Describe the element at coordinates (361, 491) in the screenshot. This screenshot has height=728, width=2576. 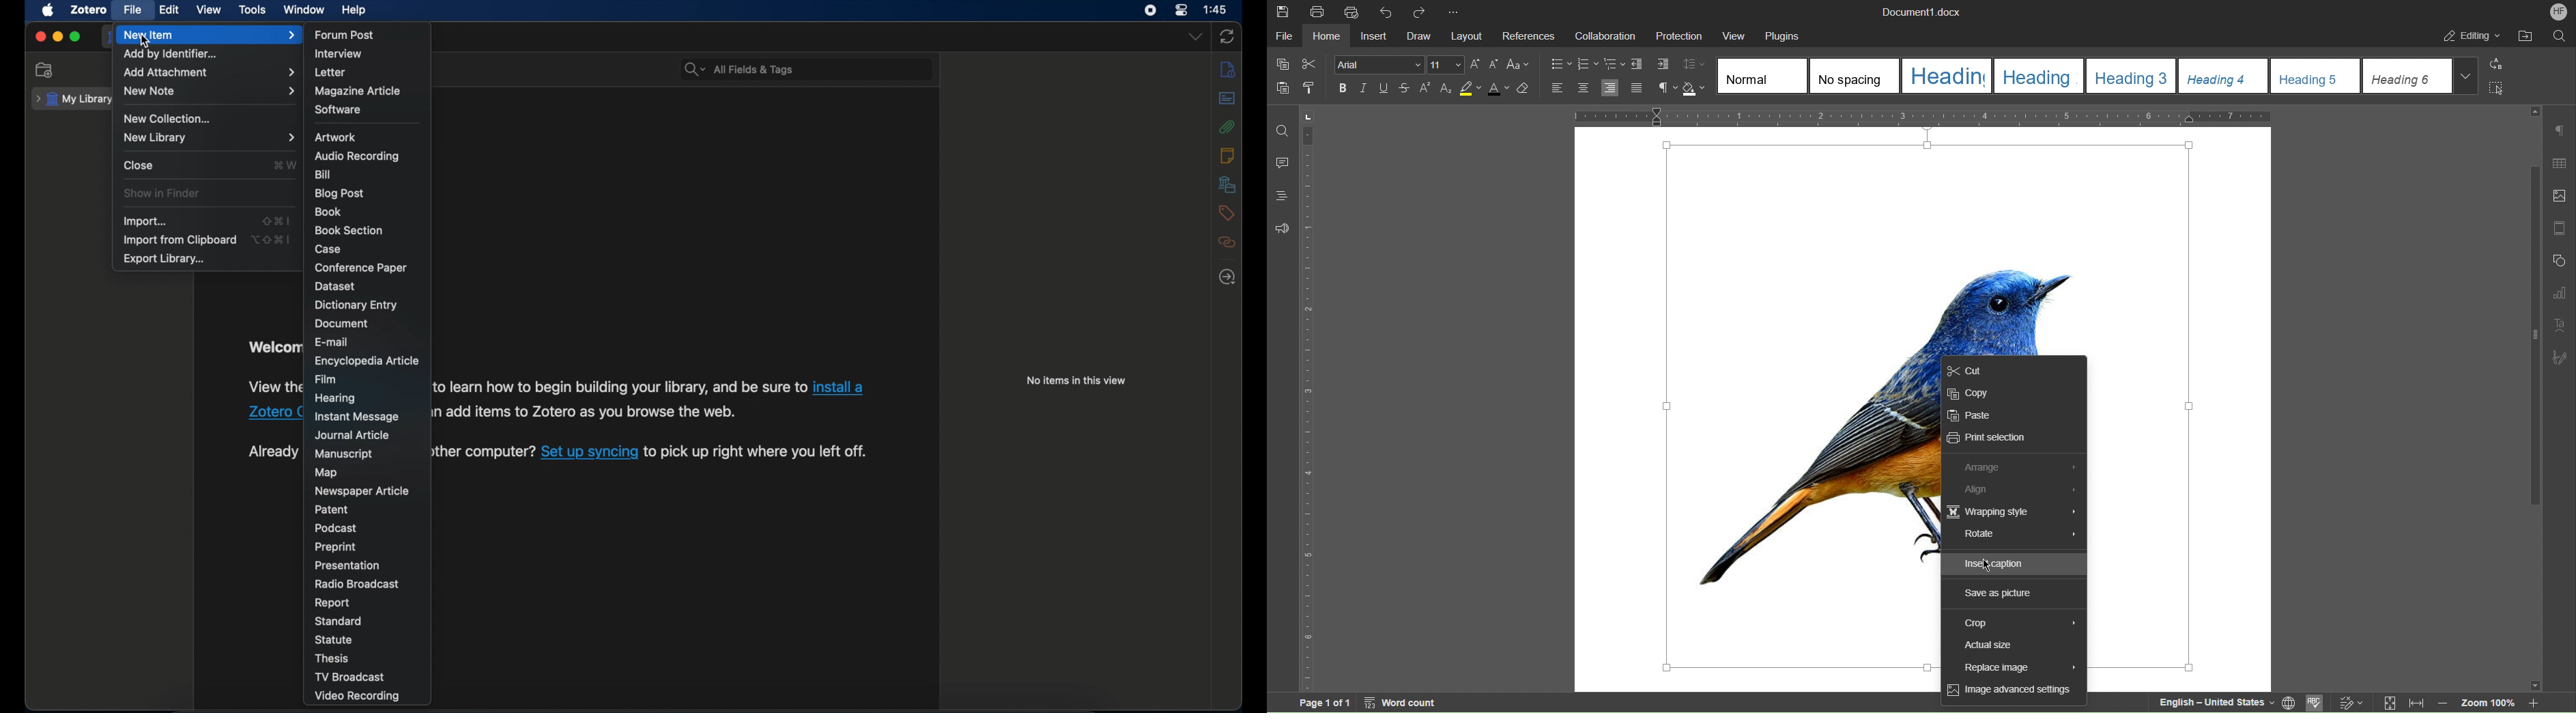
I see `newspaper article` at that location.